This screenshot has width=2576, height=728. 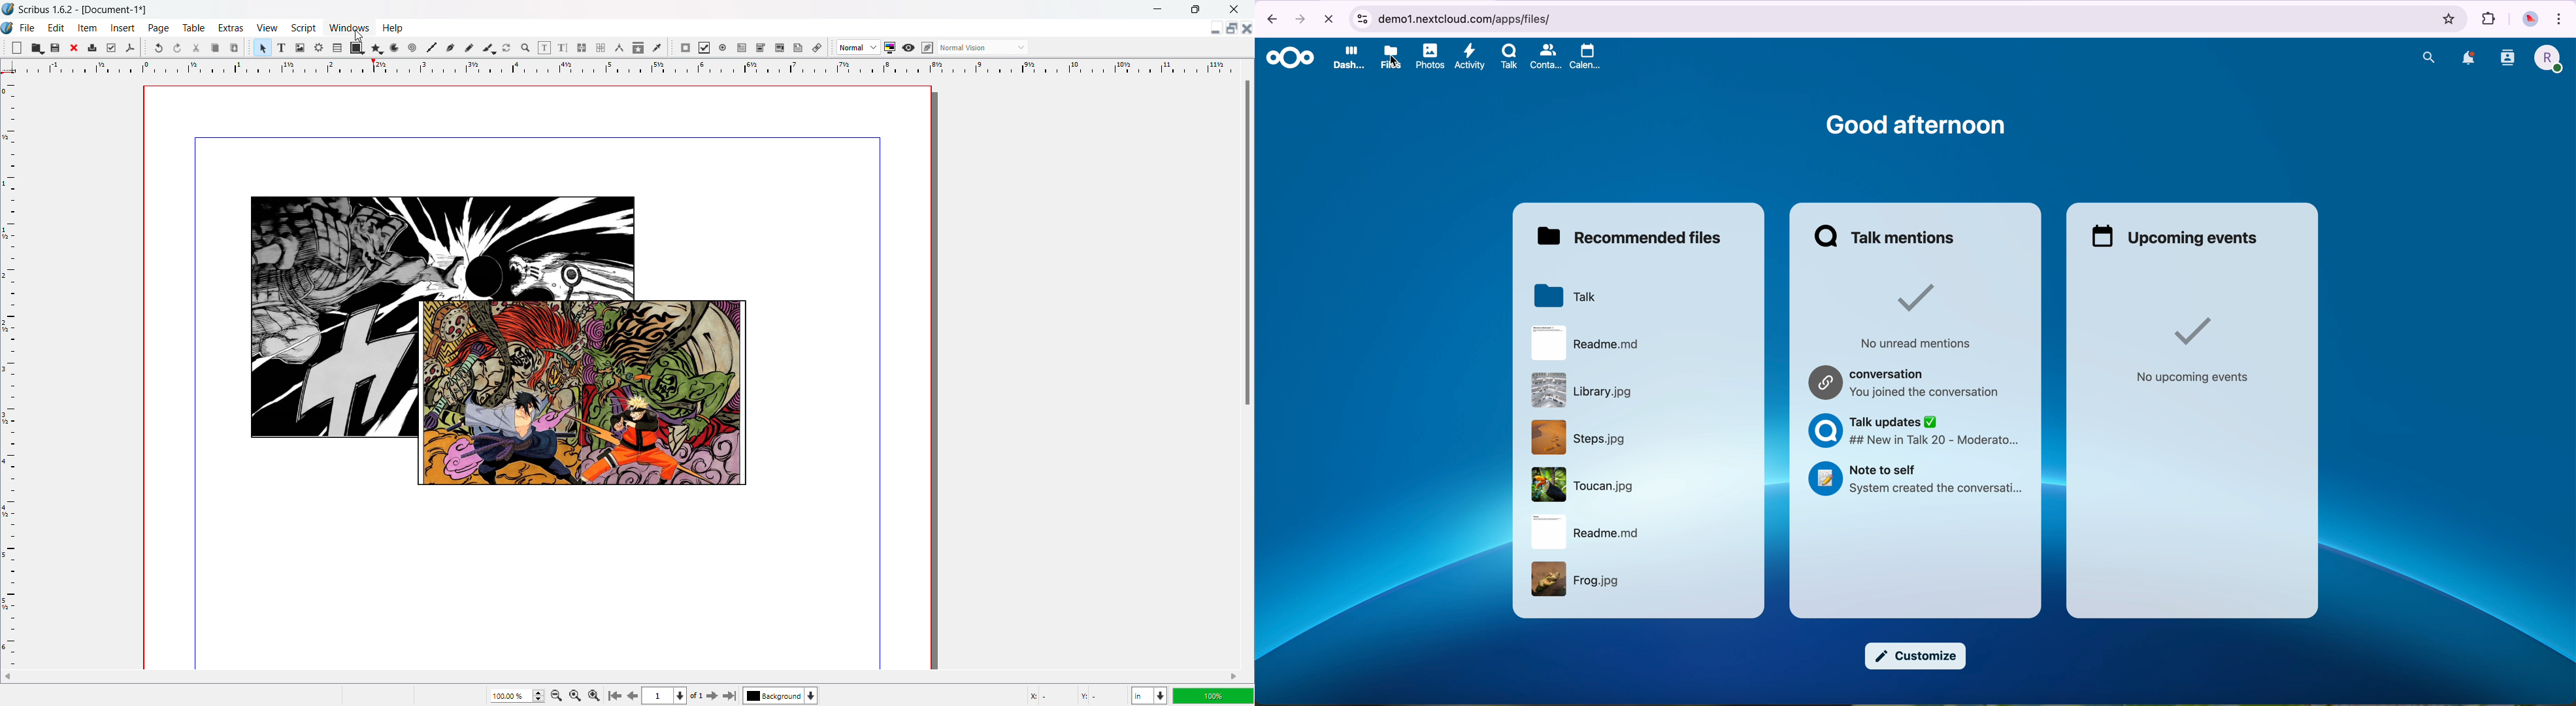 I want to click on select the visyal appearance of the display, so click(x=983, y=47).